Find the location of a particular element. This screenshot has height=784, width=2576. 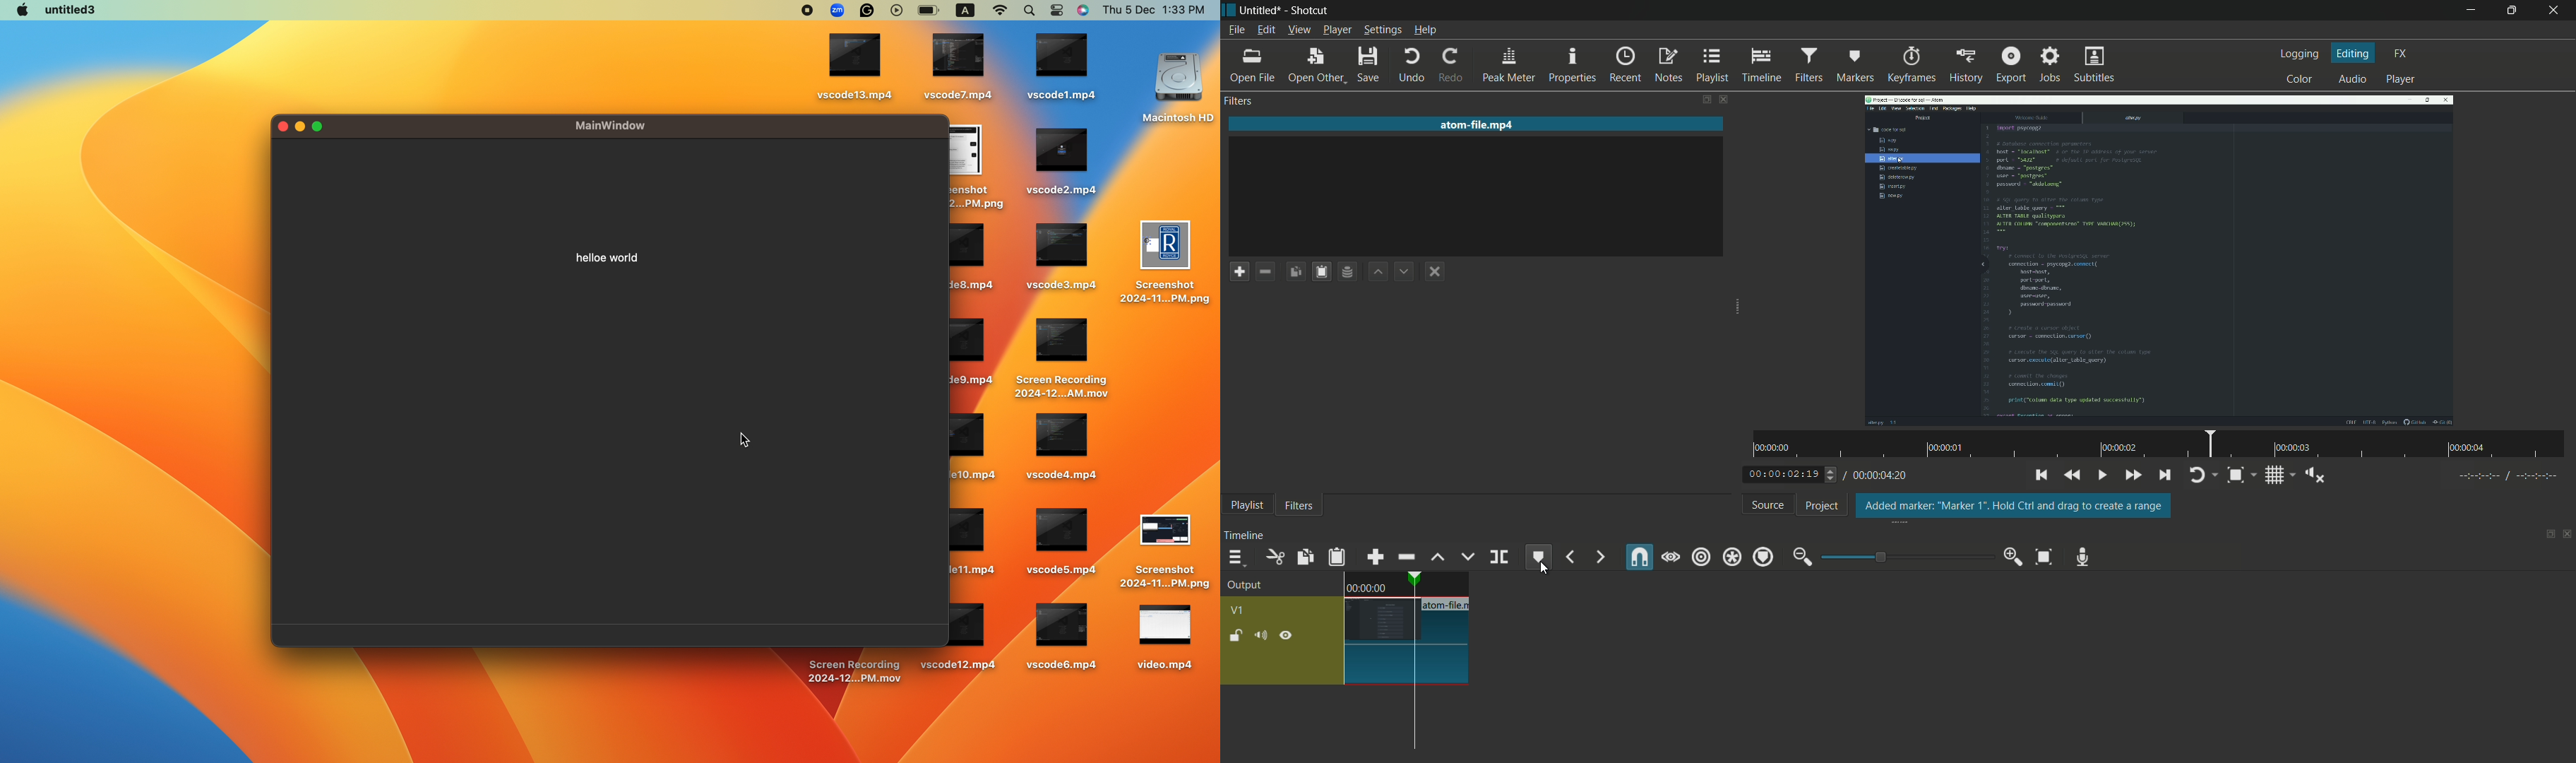

keyframes is located at coordinates (1909, 66).